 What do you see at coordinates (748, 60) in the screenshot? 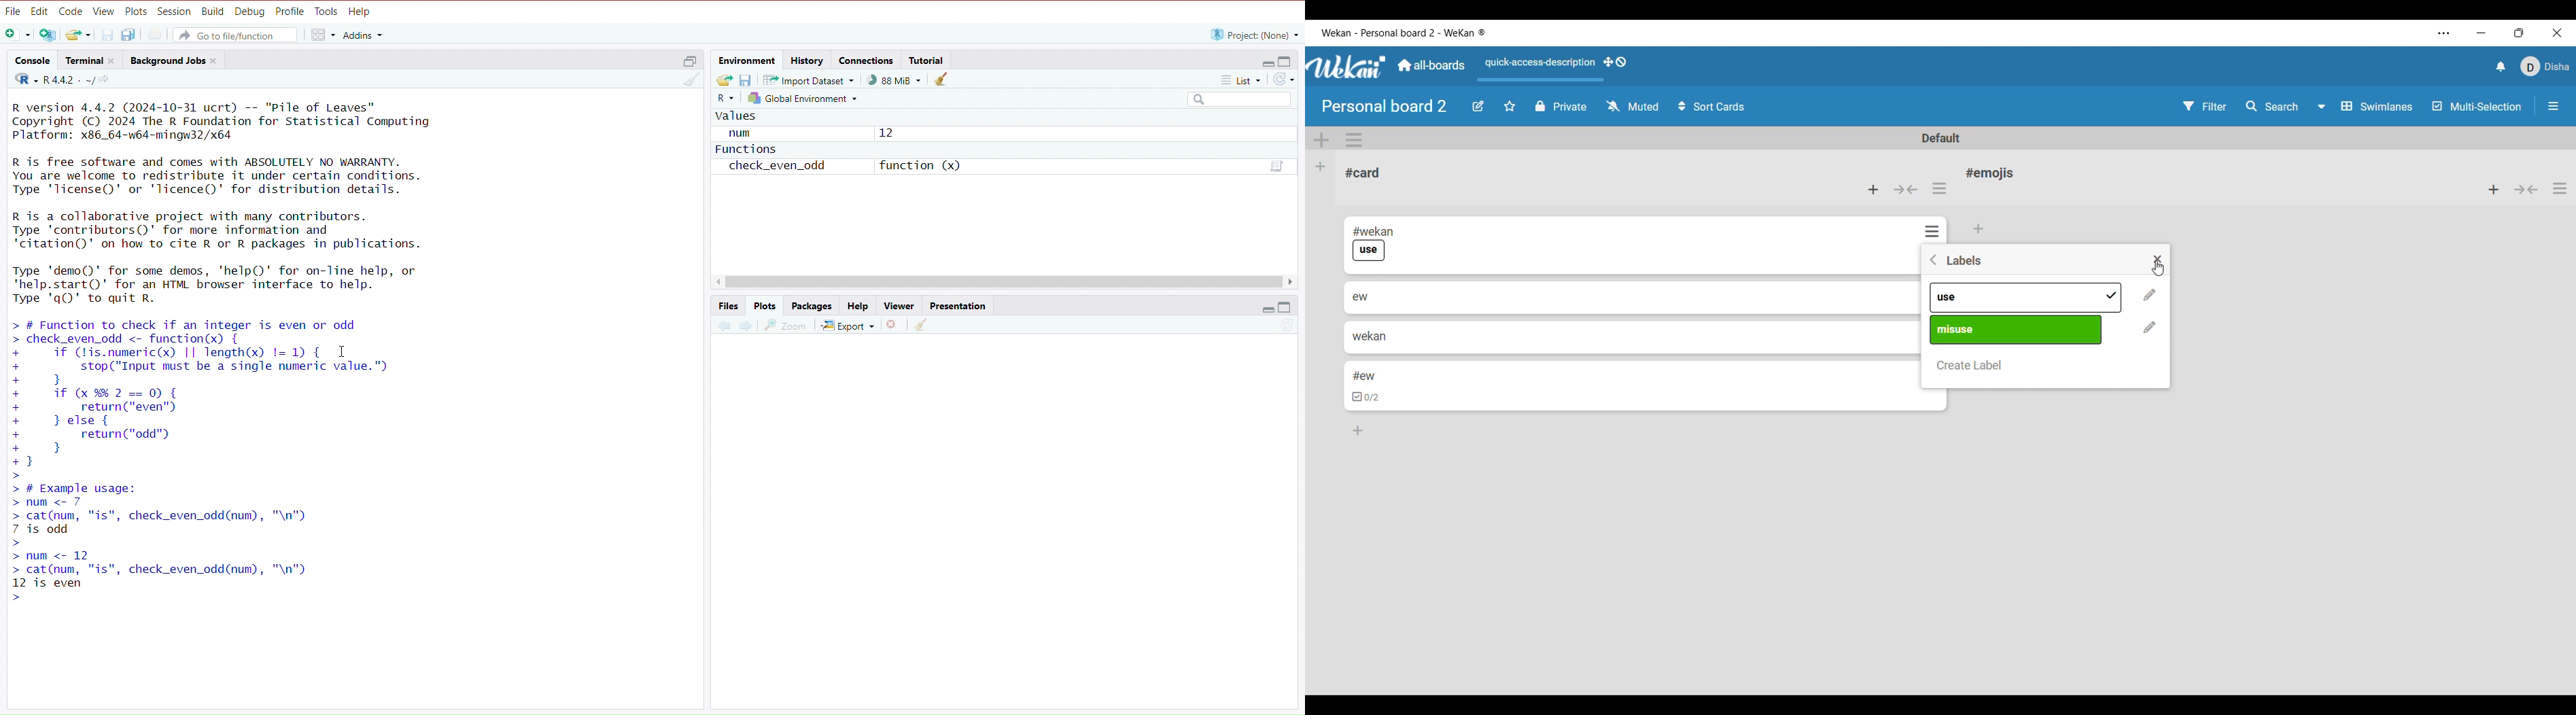
I see `environment` at bounding box center [748, 60].